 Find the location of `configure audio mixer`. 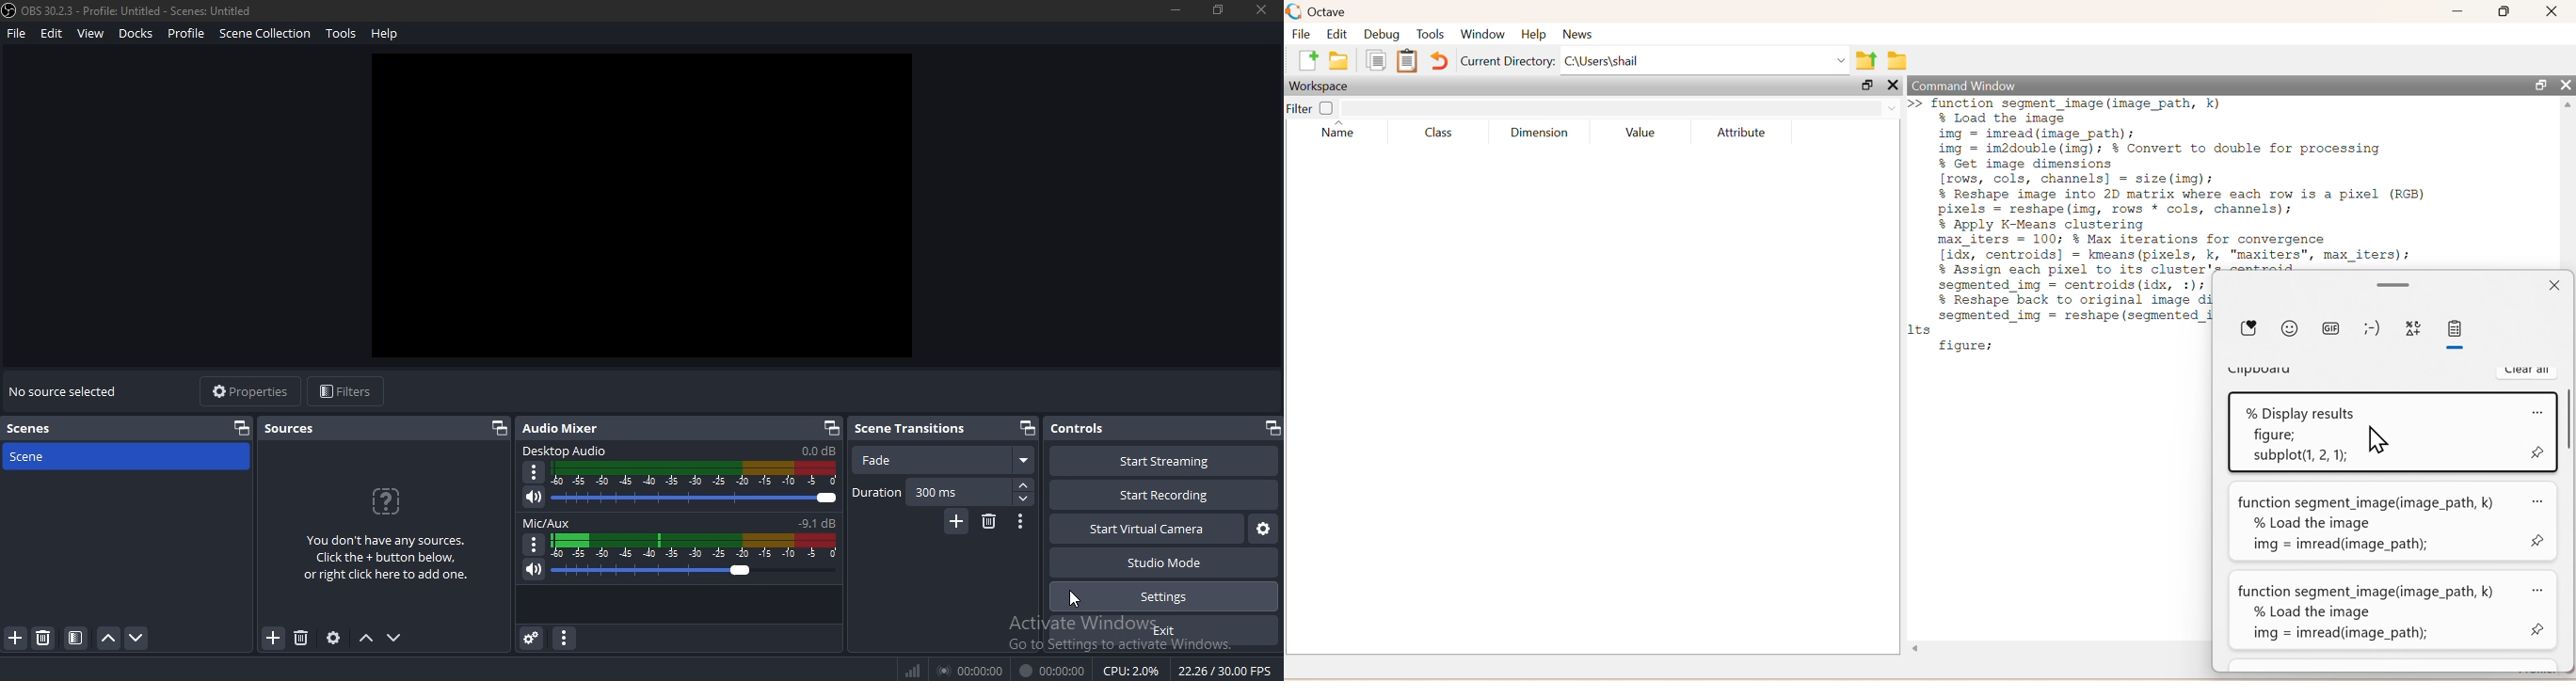

configure audio mixer is located at coordinates (562, 639).